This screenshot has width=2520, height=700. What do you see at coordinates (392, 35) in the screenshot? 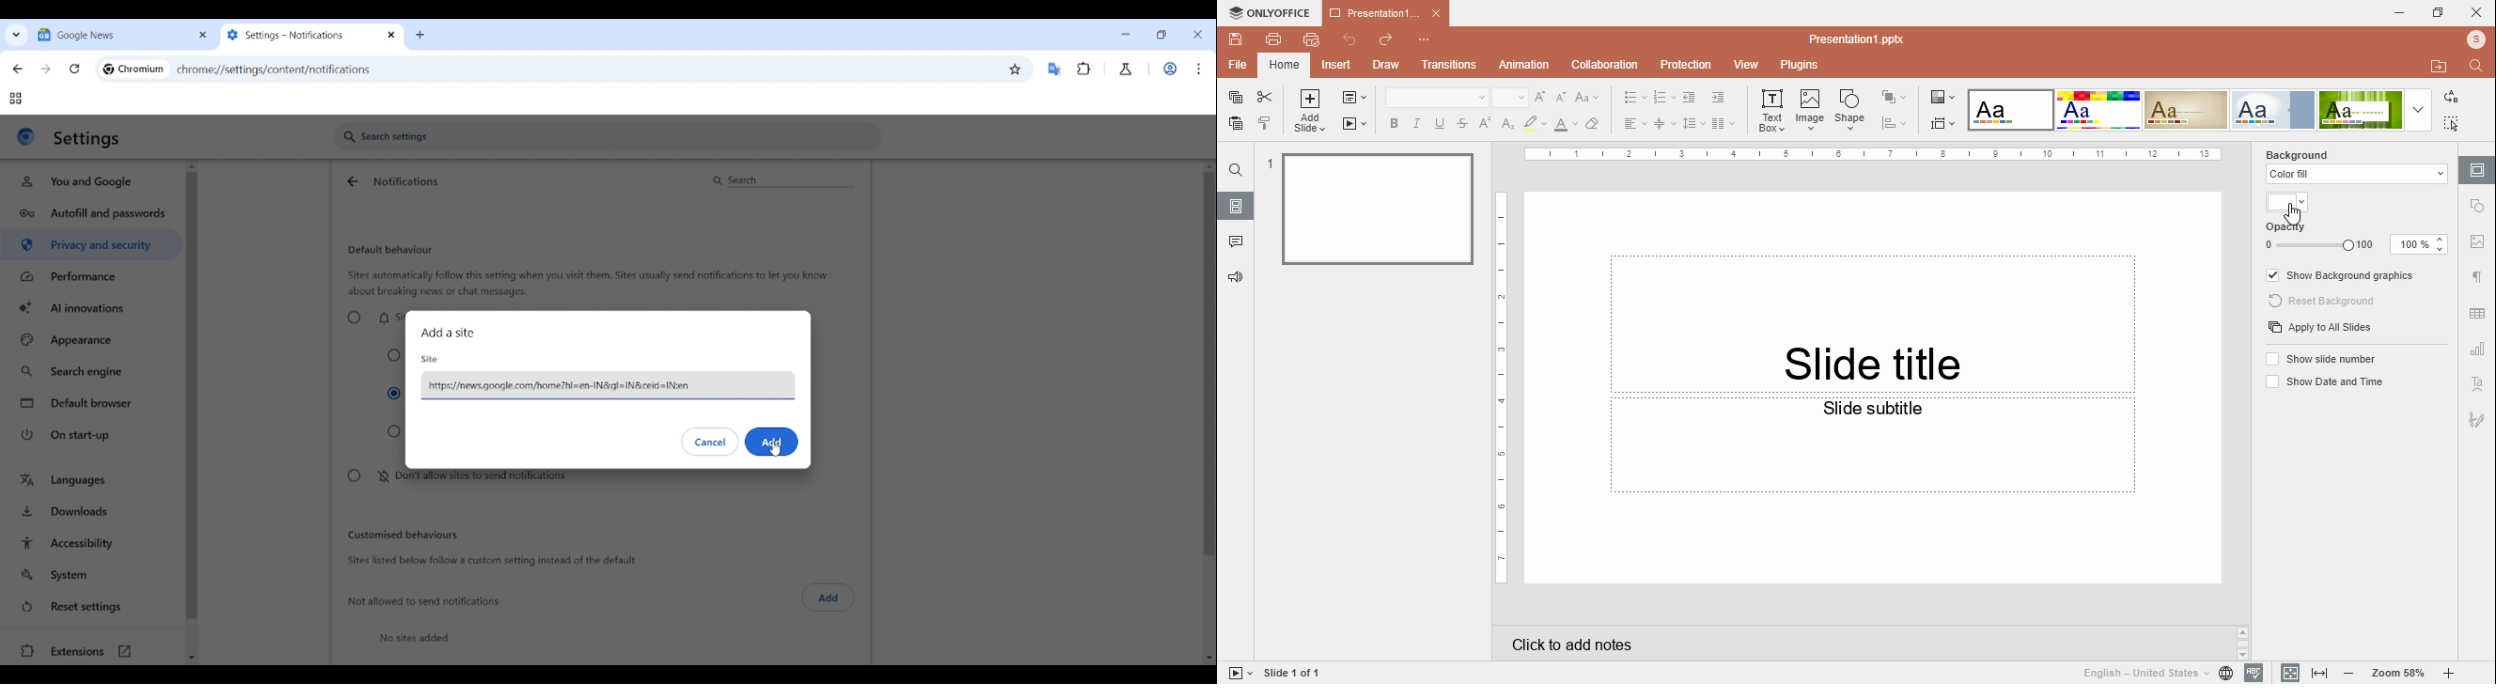
I see `Close tab 2` at bounding box center [392, 35].